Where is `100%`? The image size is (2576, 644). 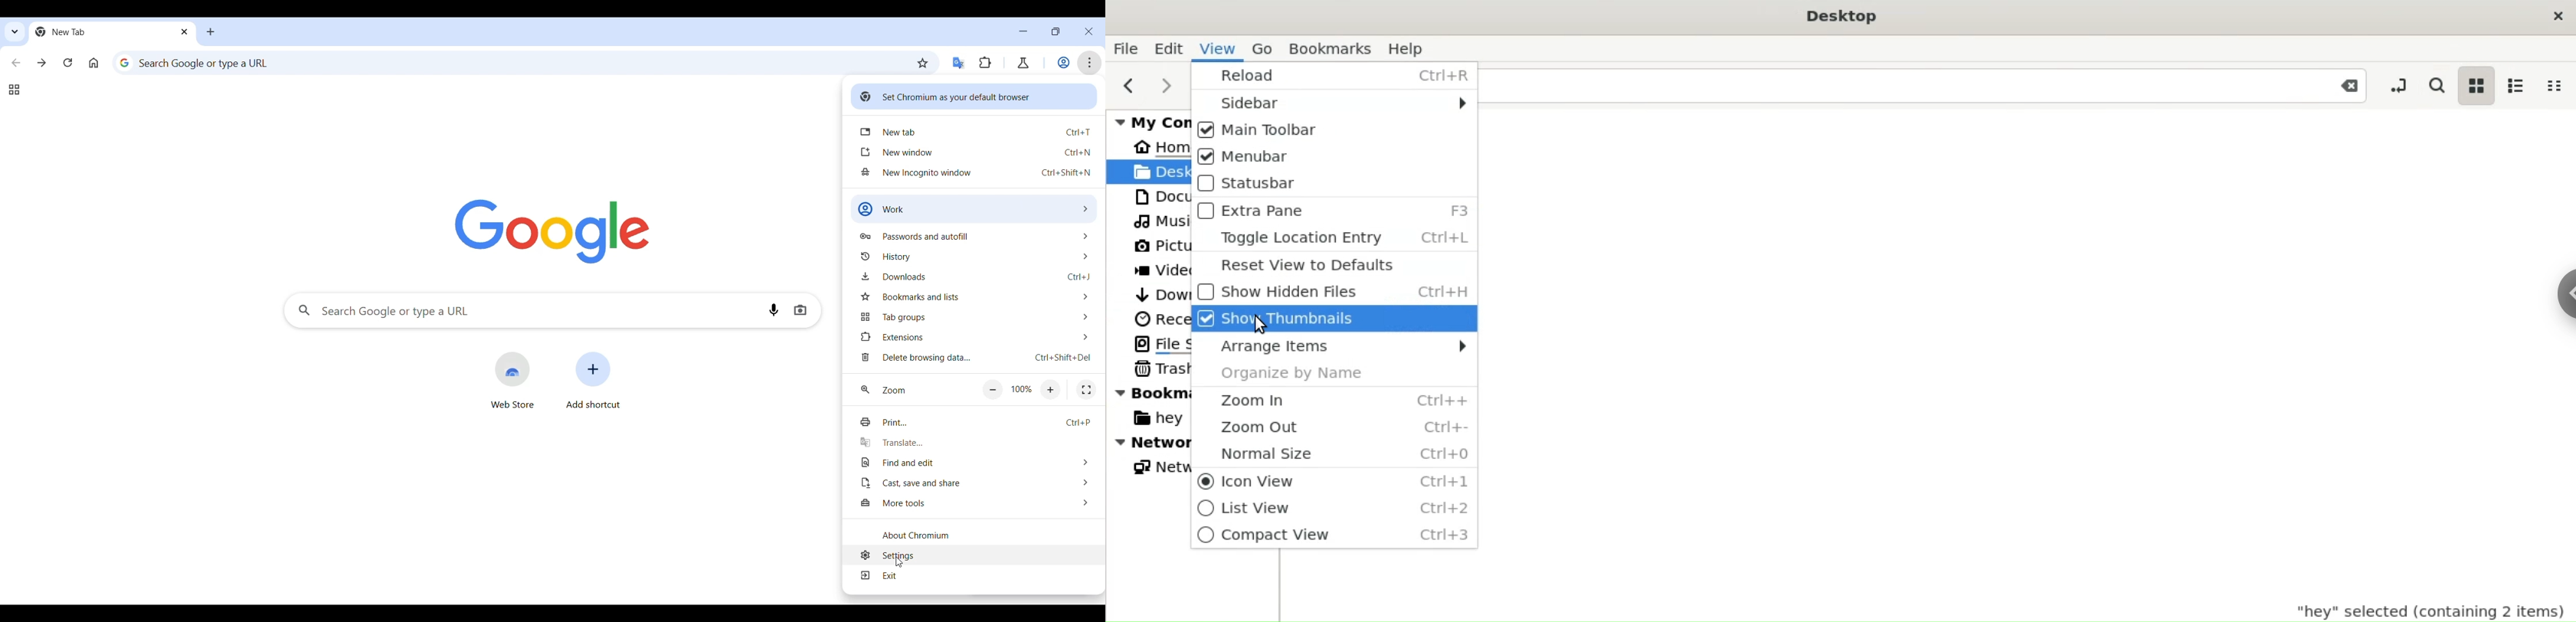 100% is located at coordinates (1023, 389).